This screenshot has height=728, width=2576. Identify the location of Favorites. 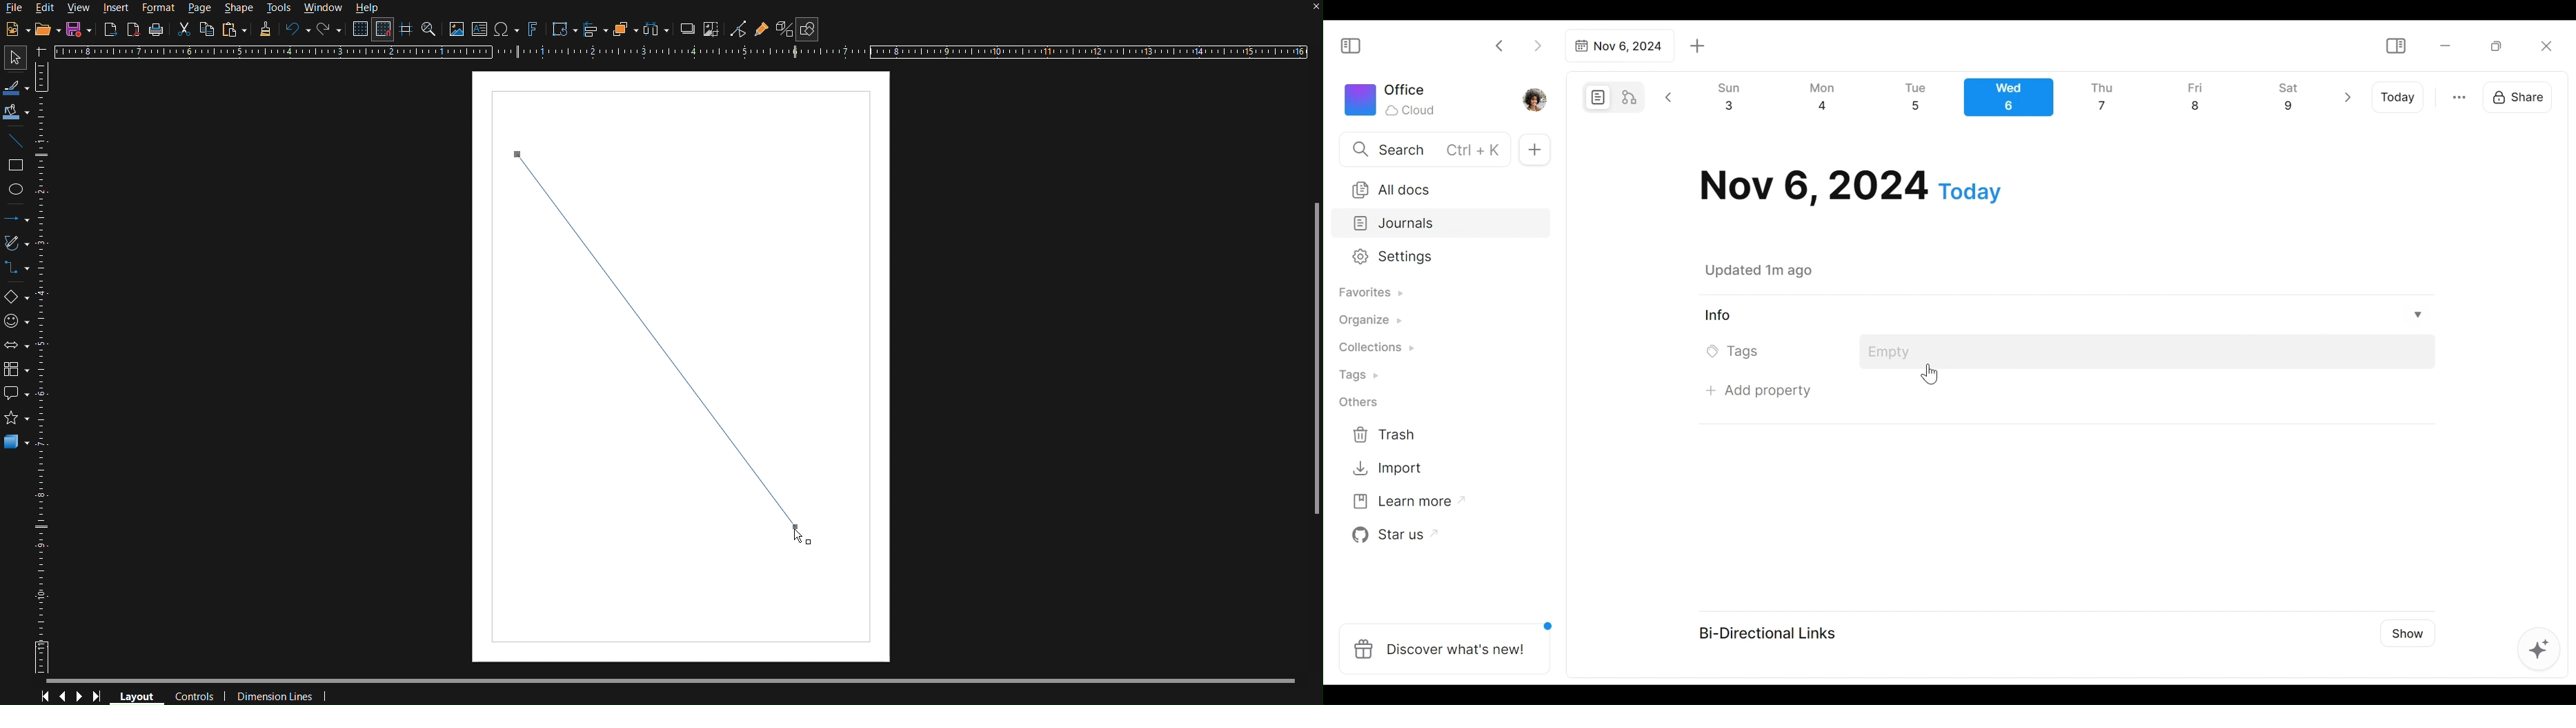
(1370, 293).